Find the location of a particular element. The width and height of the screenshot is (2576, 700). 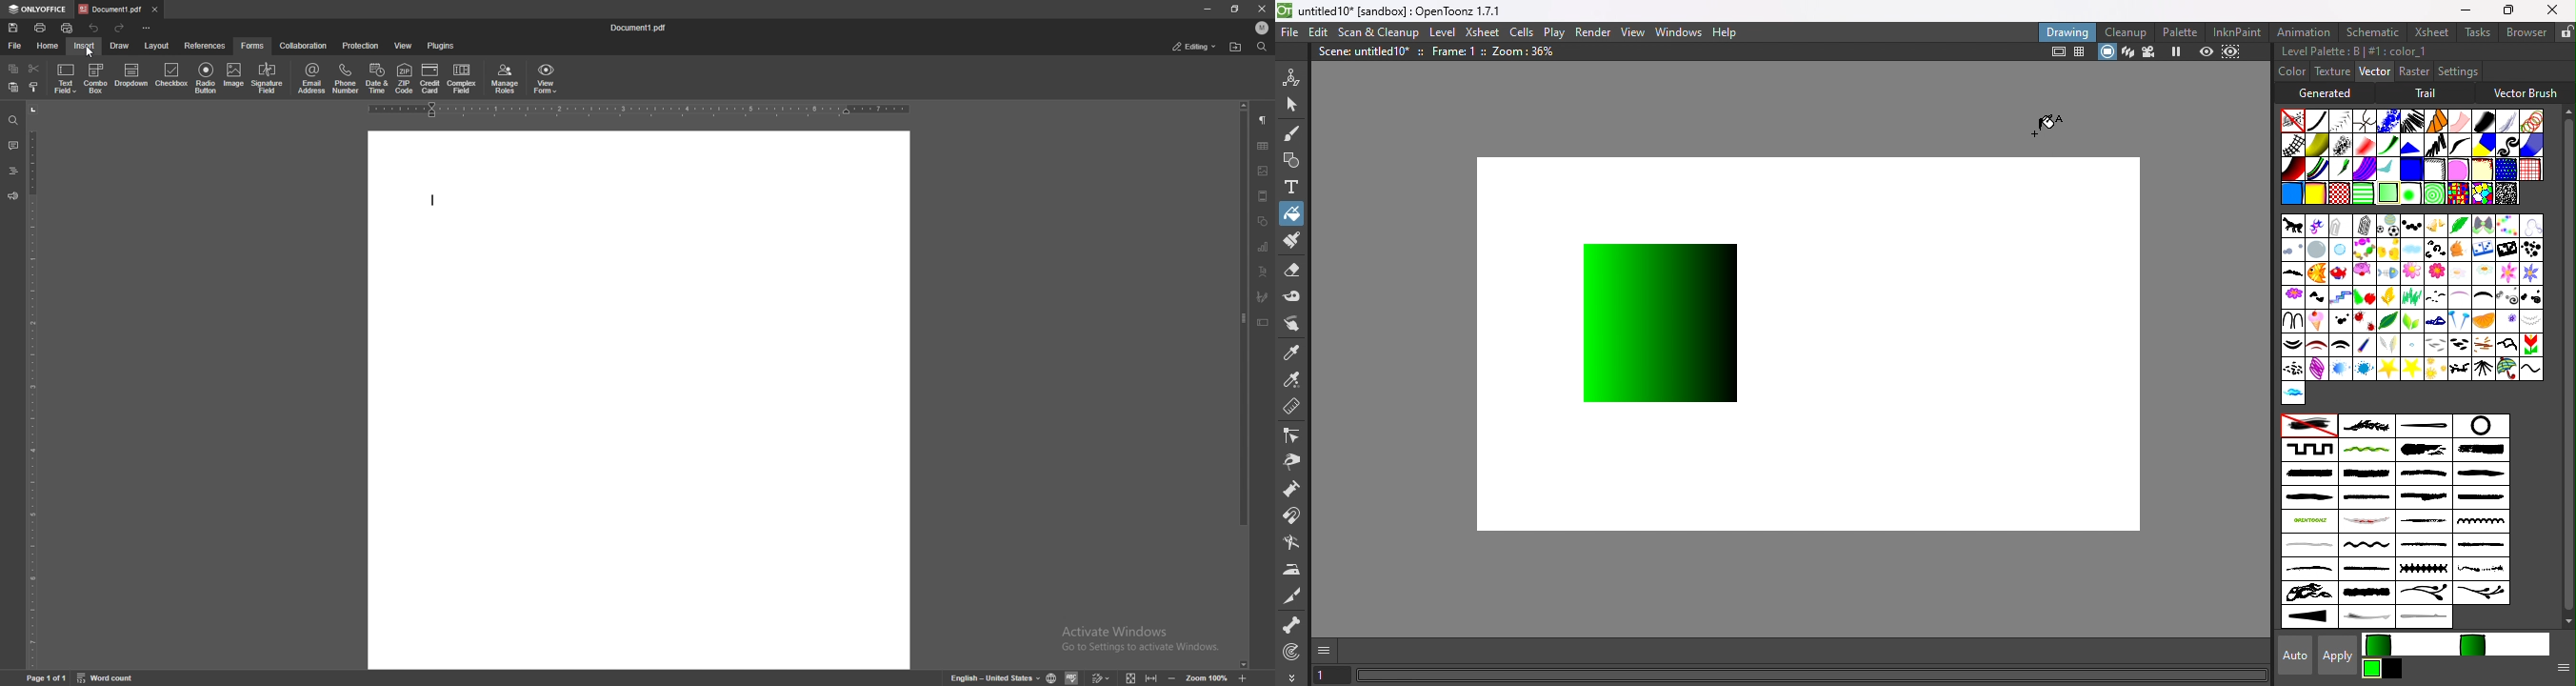

Chick is located at coordinates (2386, 249).